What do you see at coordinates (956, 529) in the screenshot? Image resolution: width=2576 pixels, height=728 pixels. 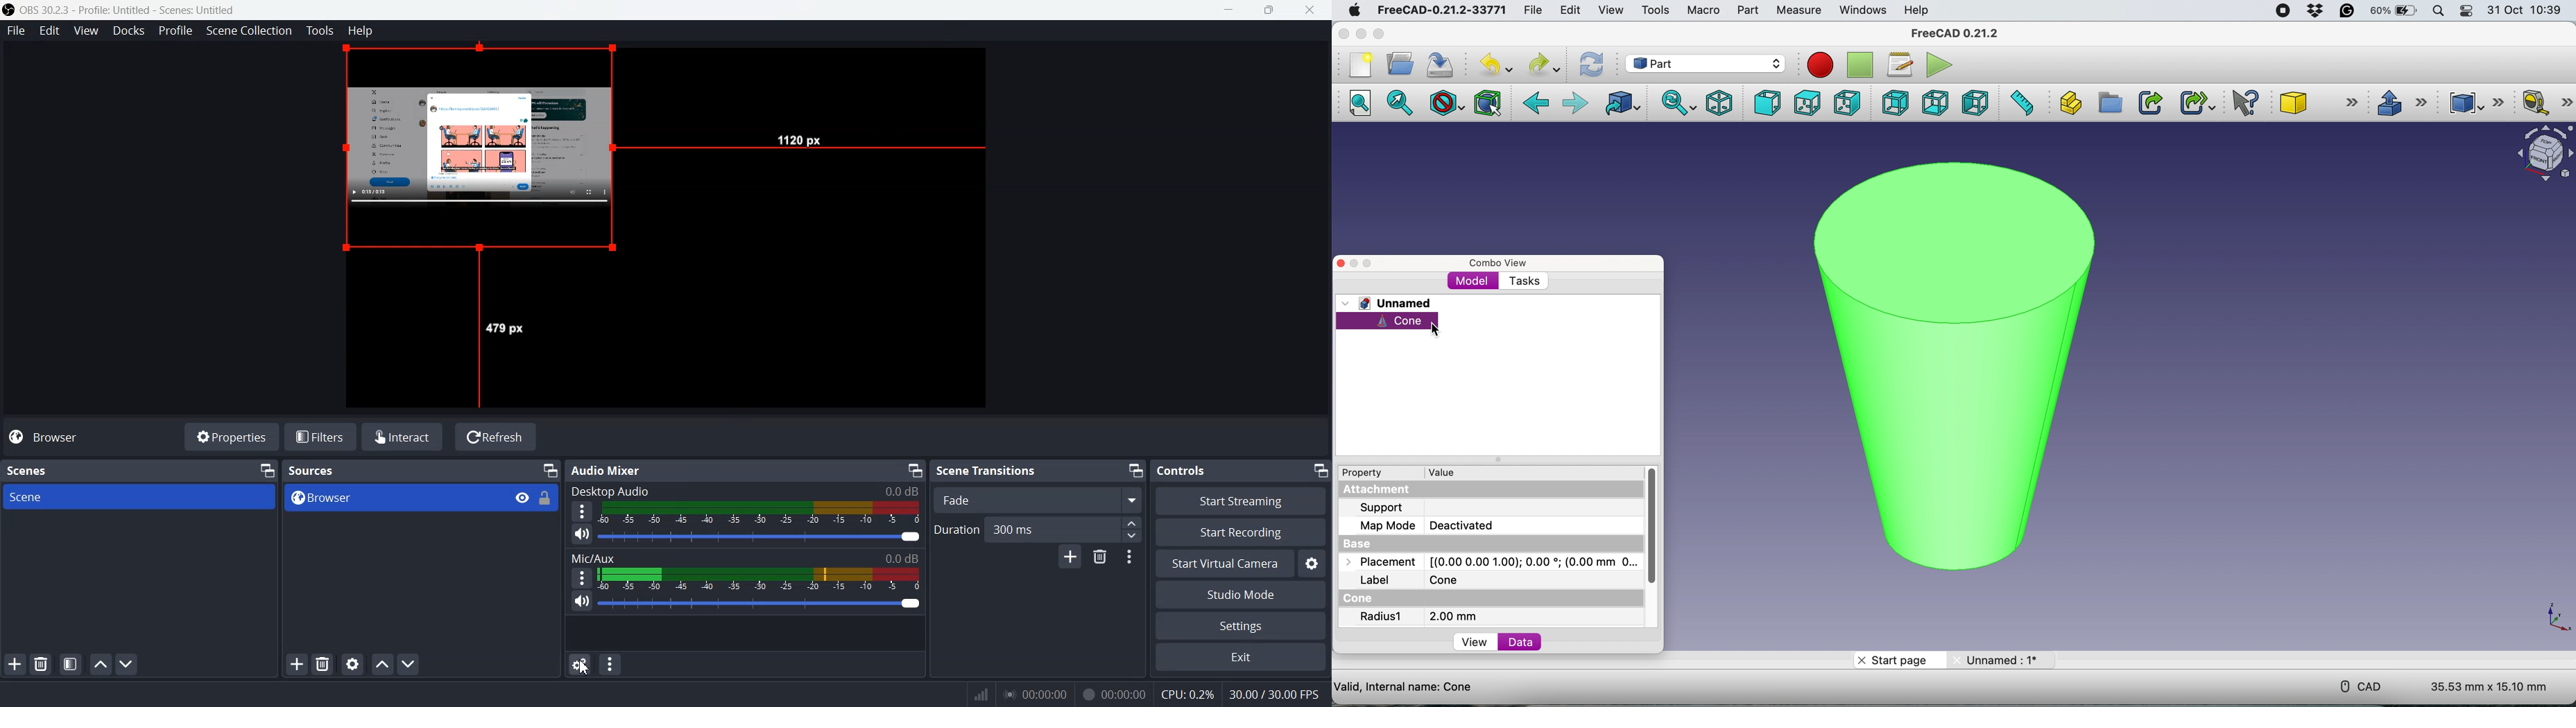 I see `Duration` at bounding box center [956, 529].